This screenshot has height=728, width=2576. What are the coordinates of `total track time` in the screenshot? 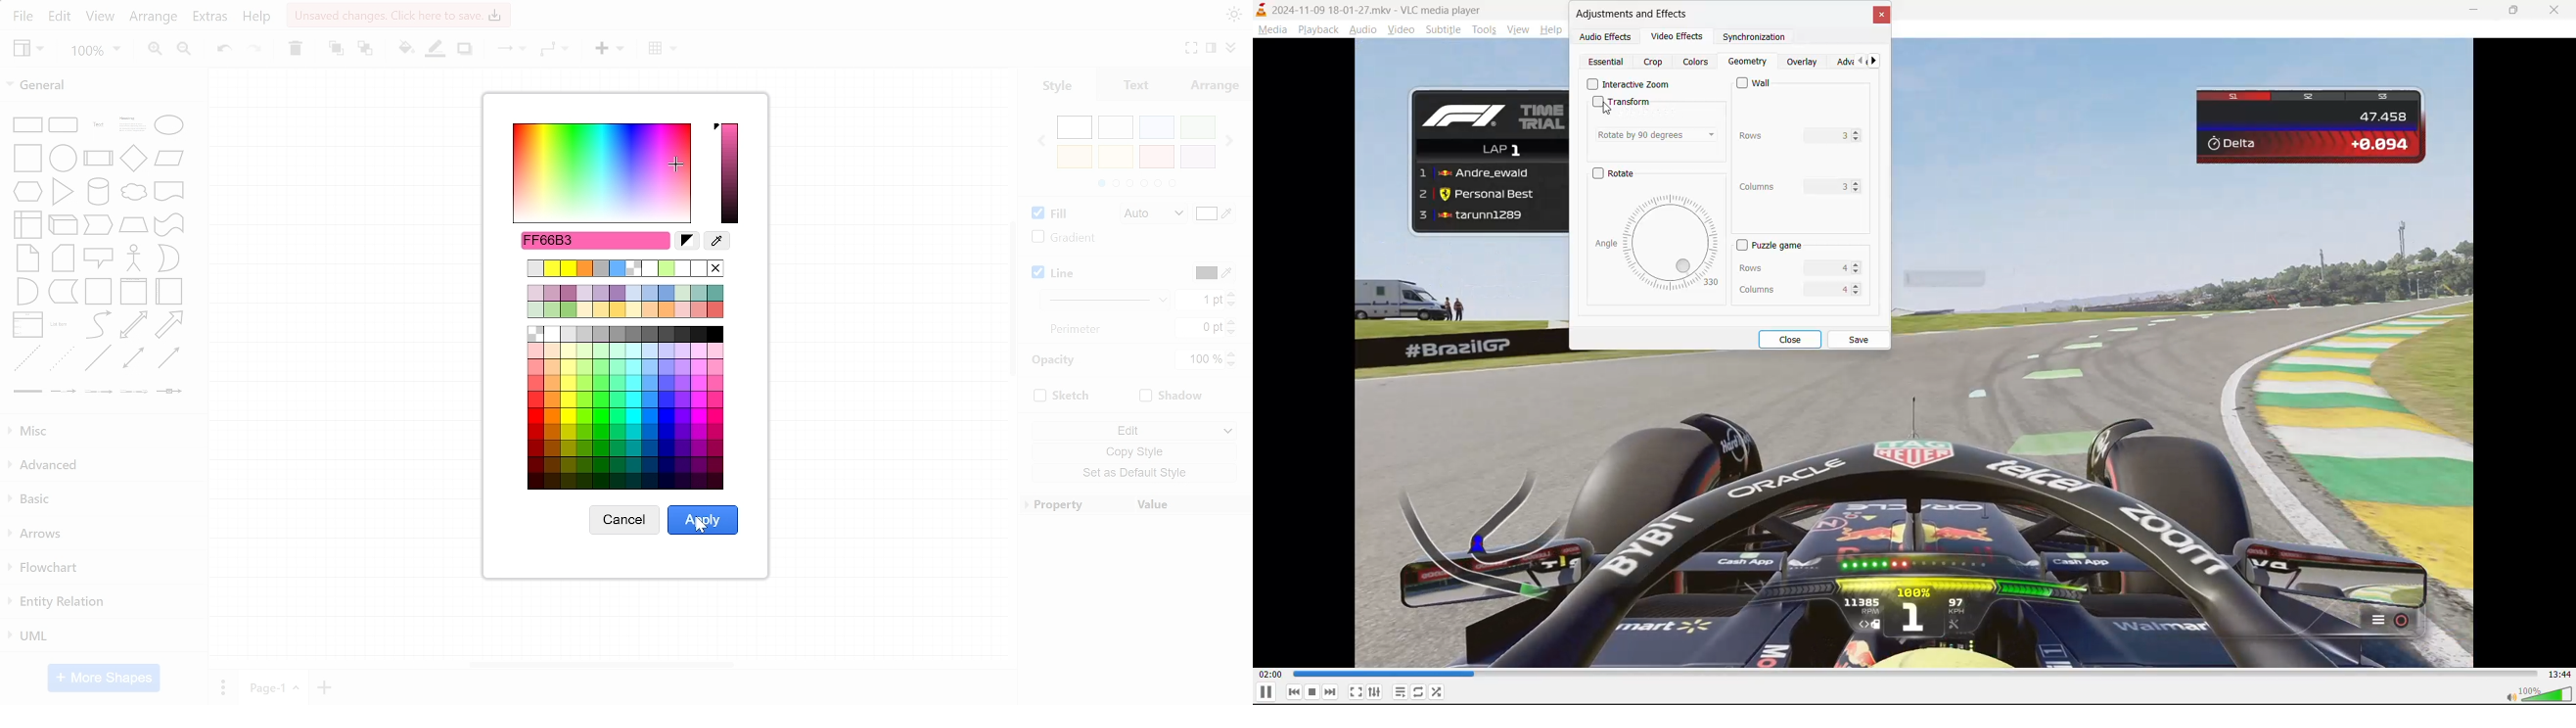 It's located at (2557, 673).